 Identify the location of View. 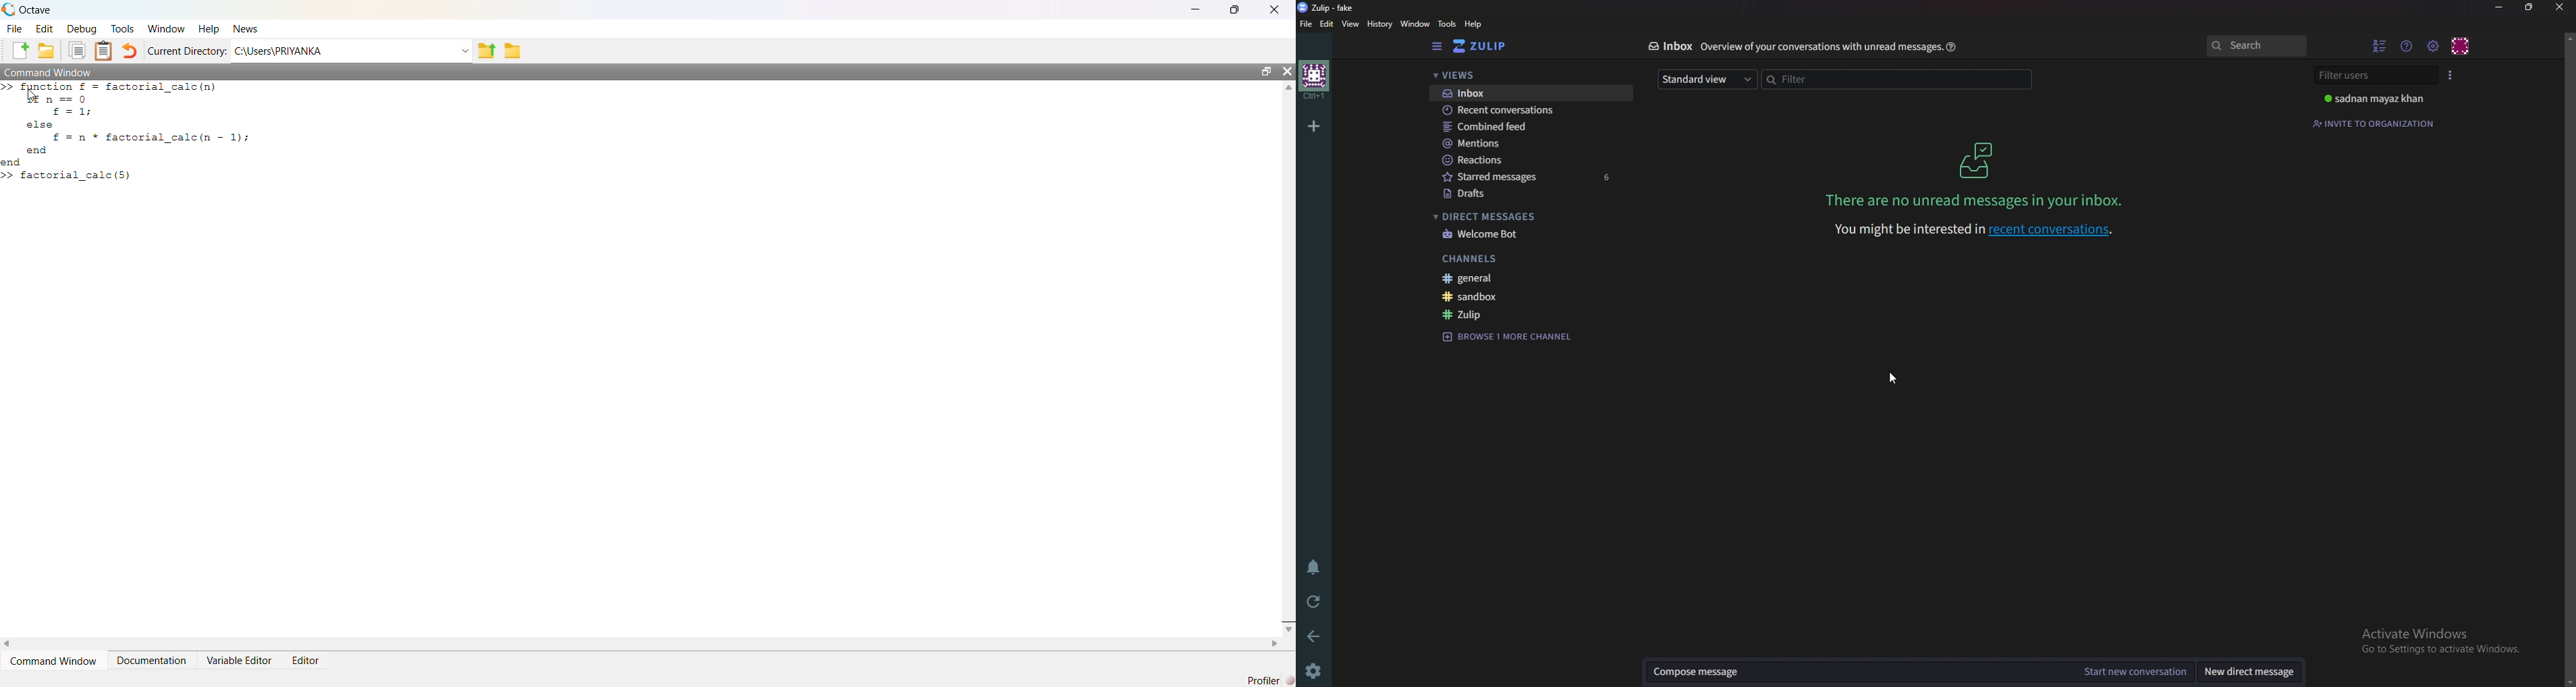
(1349, 23).